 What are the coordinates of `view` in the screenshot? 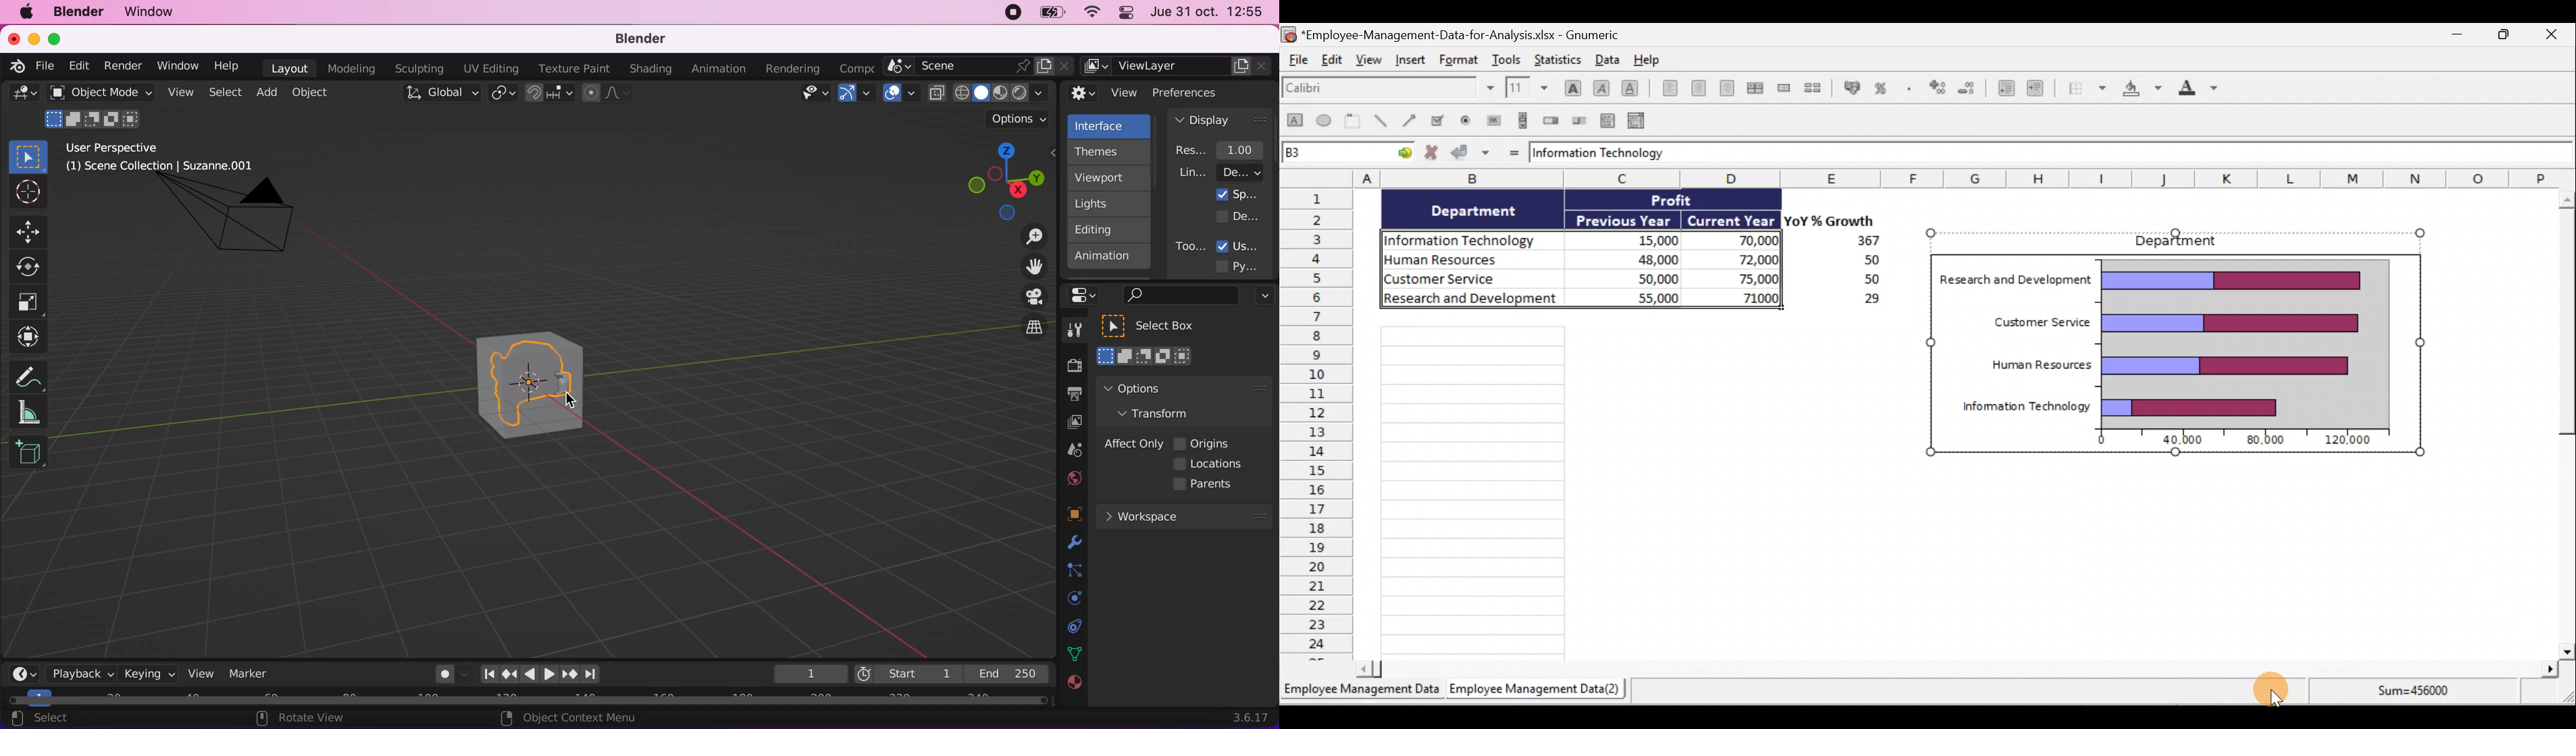 It's located at (179, 92).